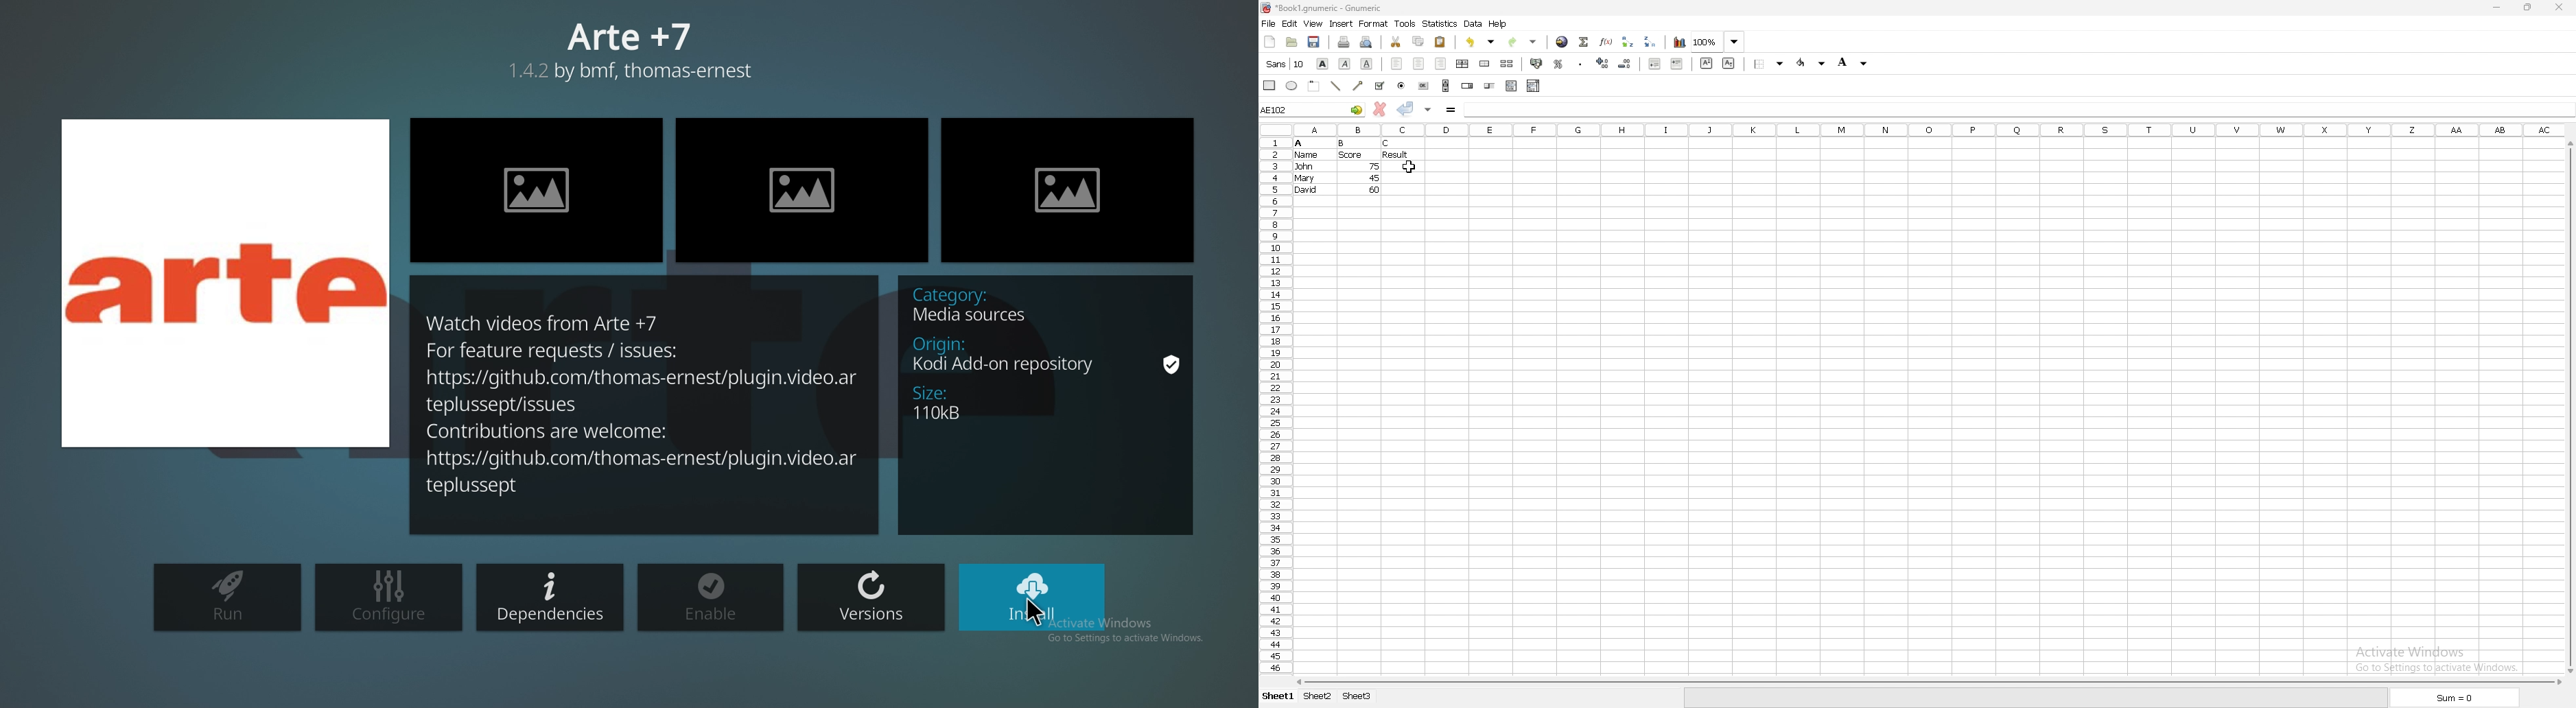 This screenshot has width=2576, height=728. Describe the element at coordinates (1523, 43) in the screenshot. I see `redo` at that location.